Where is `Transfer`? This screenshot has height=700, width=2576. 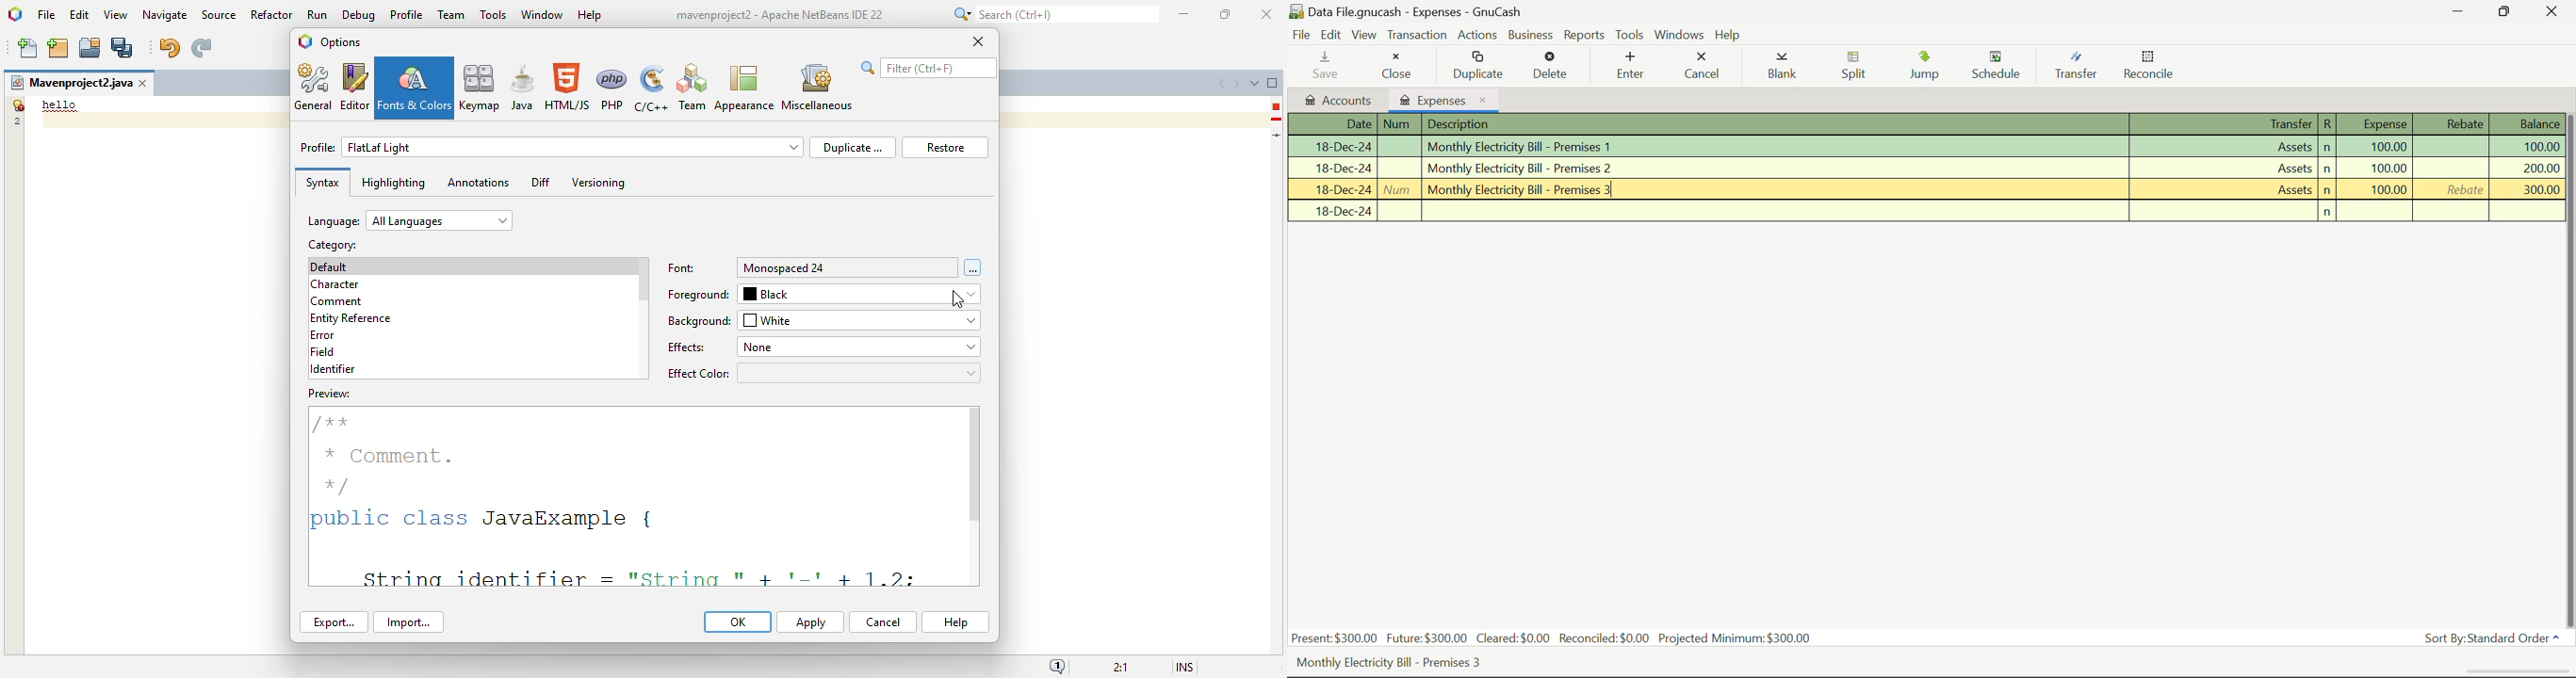
Transfer is located at coordinates (2080, 68).